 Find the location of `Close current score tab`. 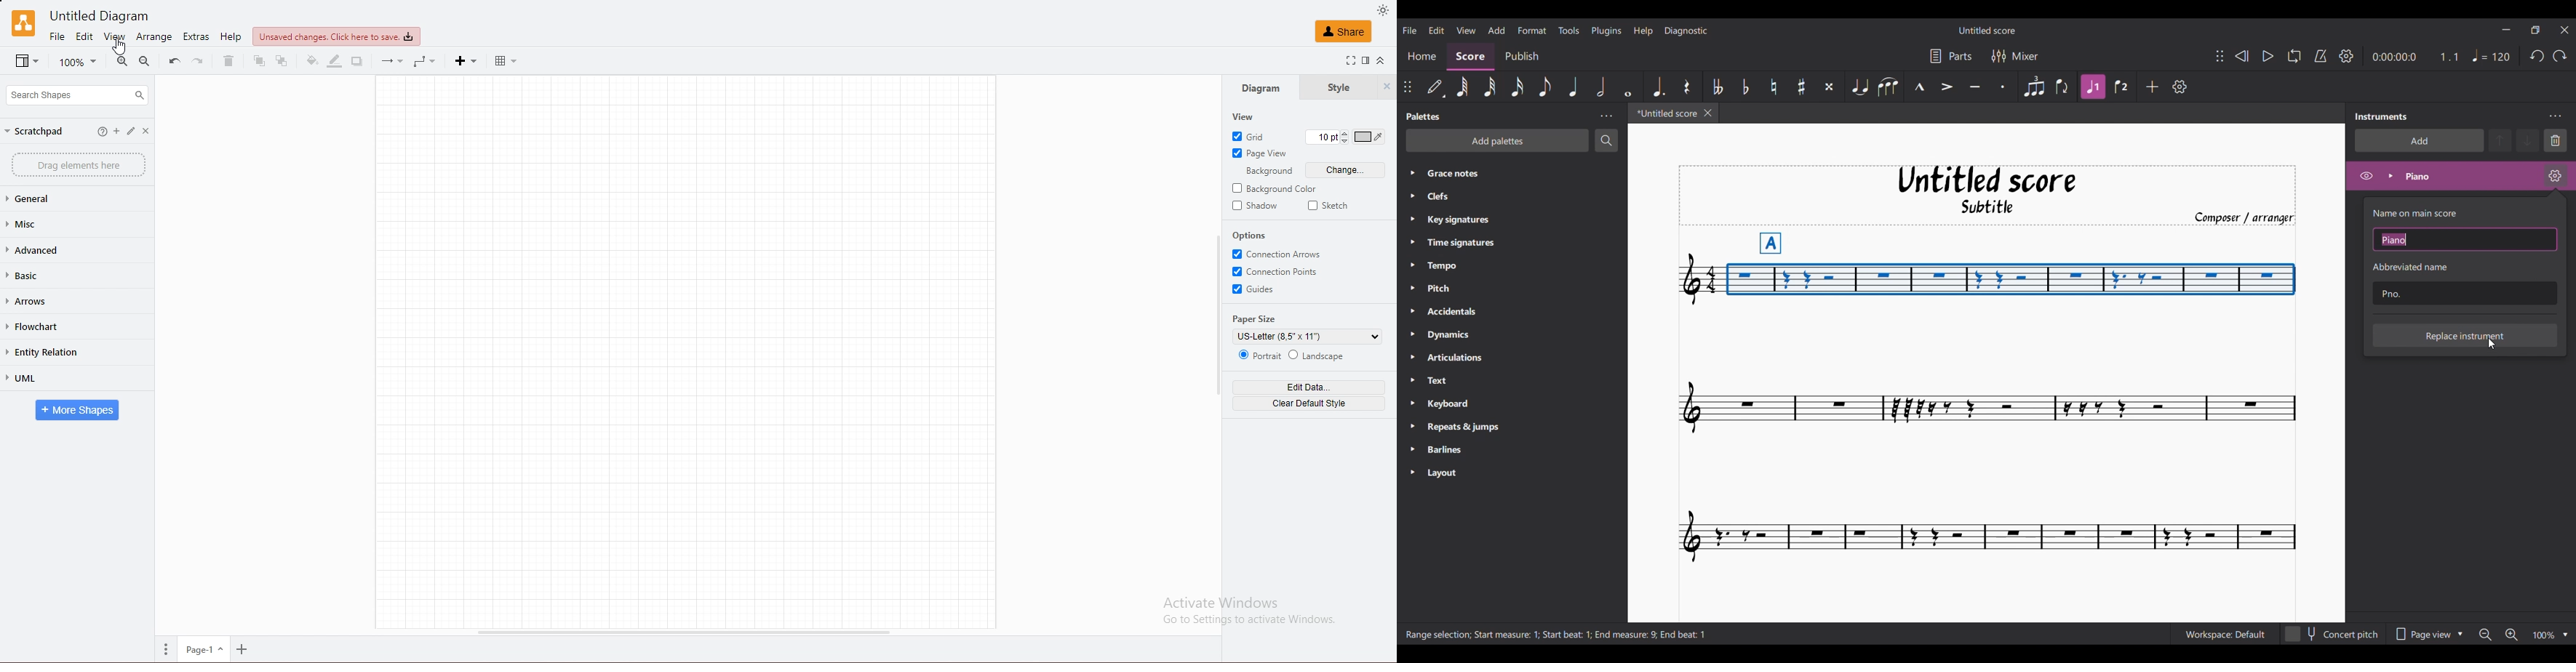

Close current score tab is located at coordinates (1708, 113).